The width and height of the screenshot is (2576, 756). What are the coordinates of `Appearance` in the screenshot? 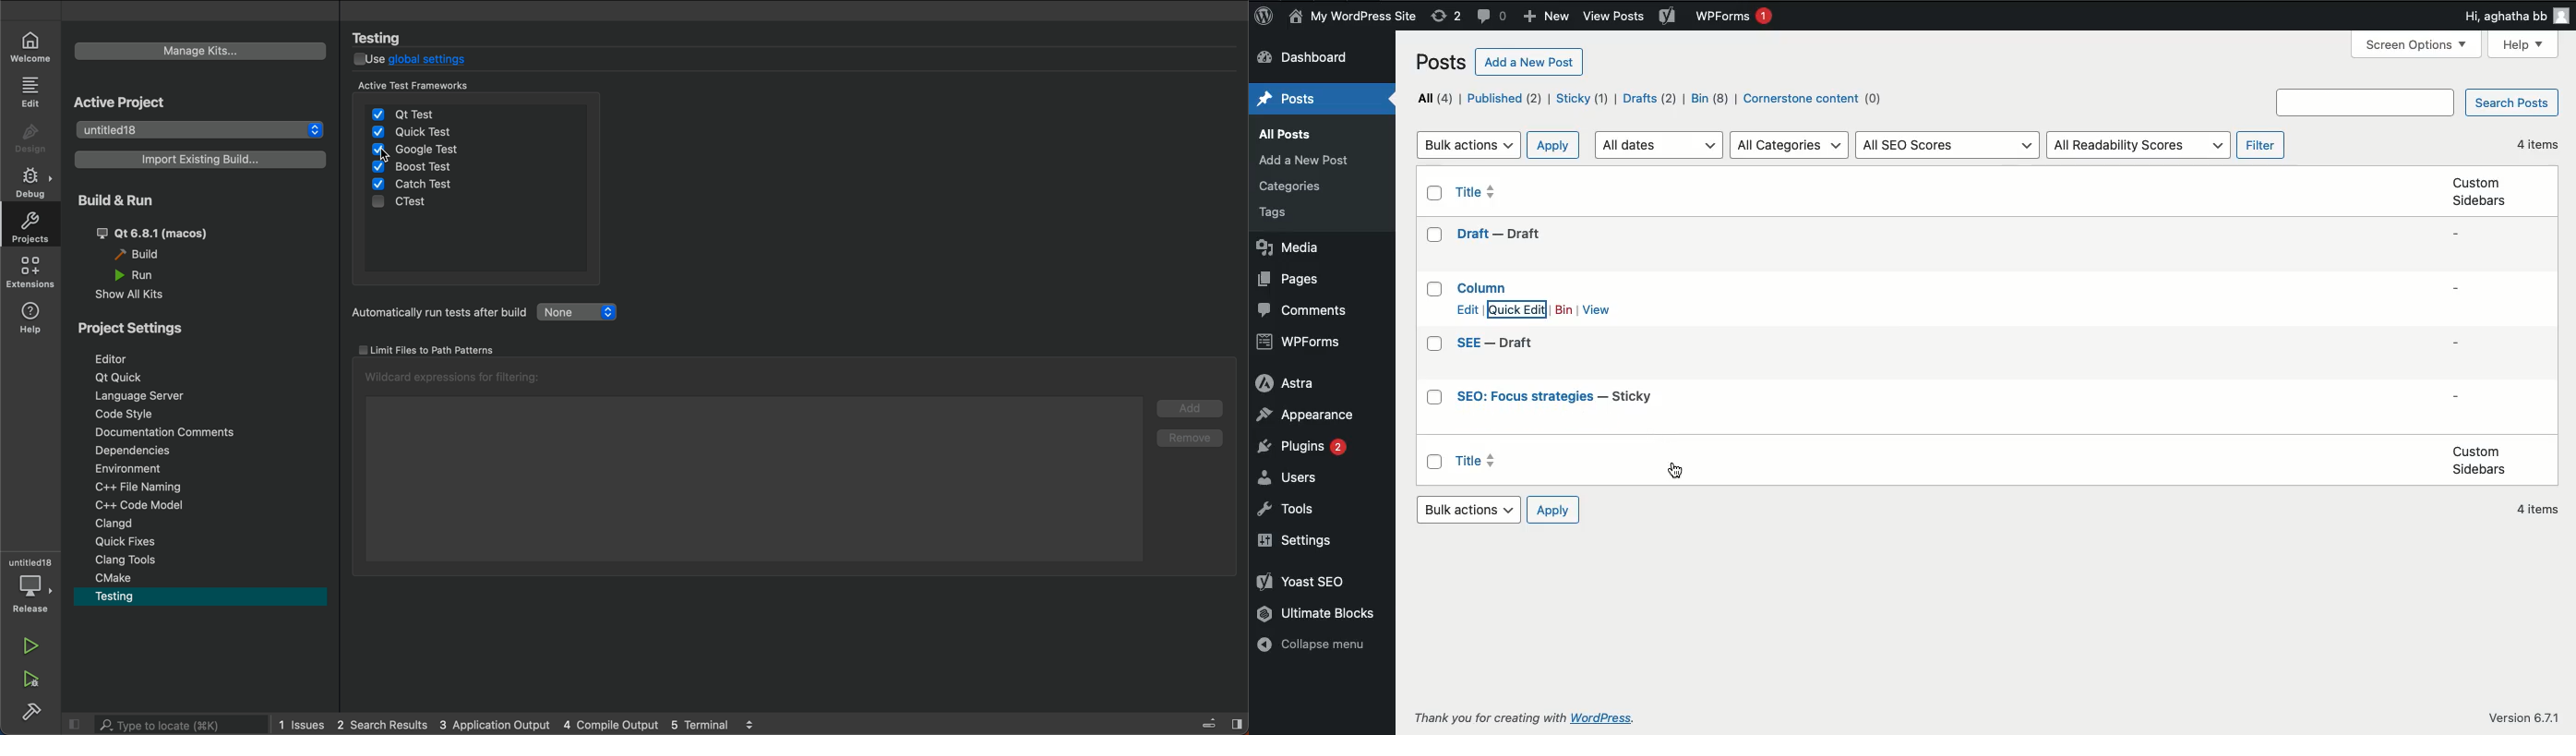 It's located at (1314, 416).